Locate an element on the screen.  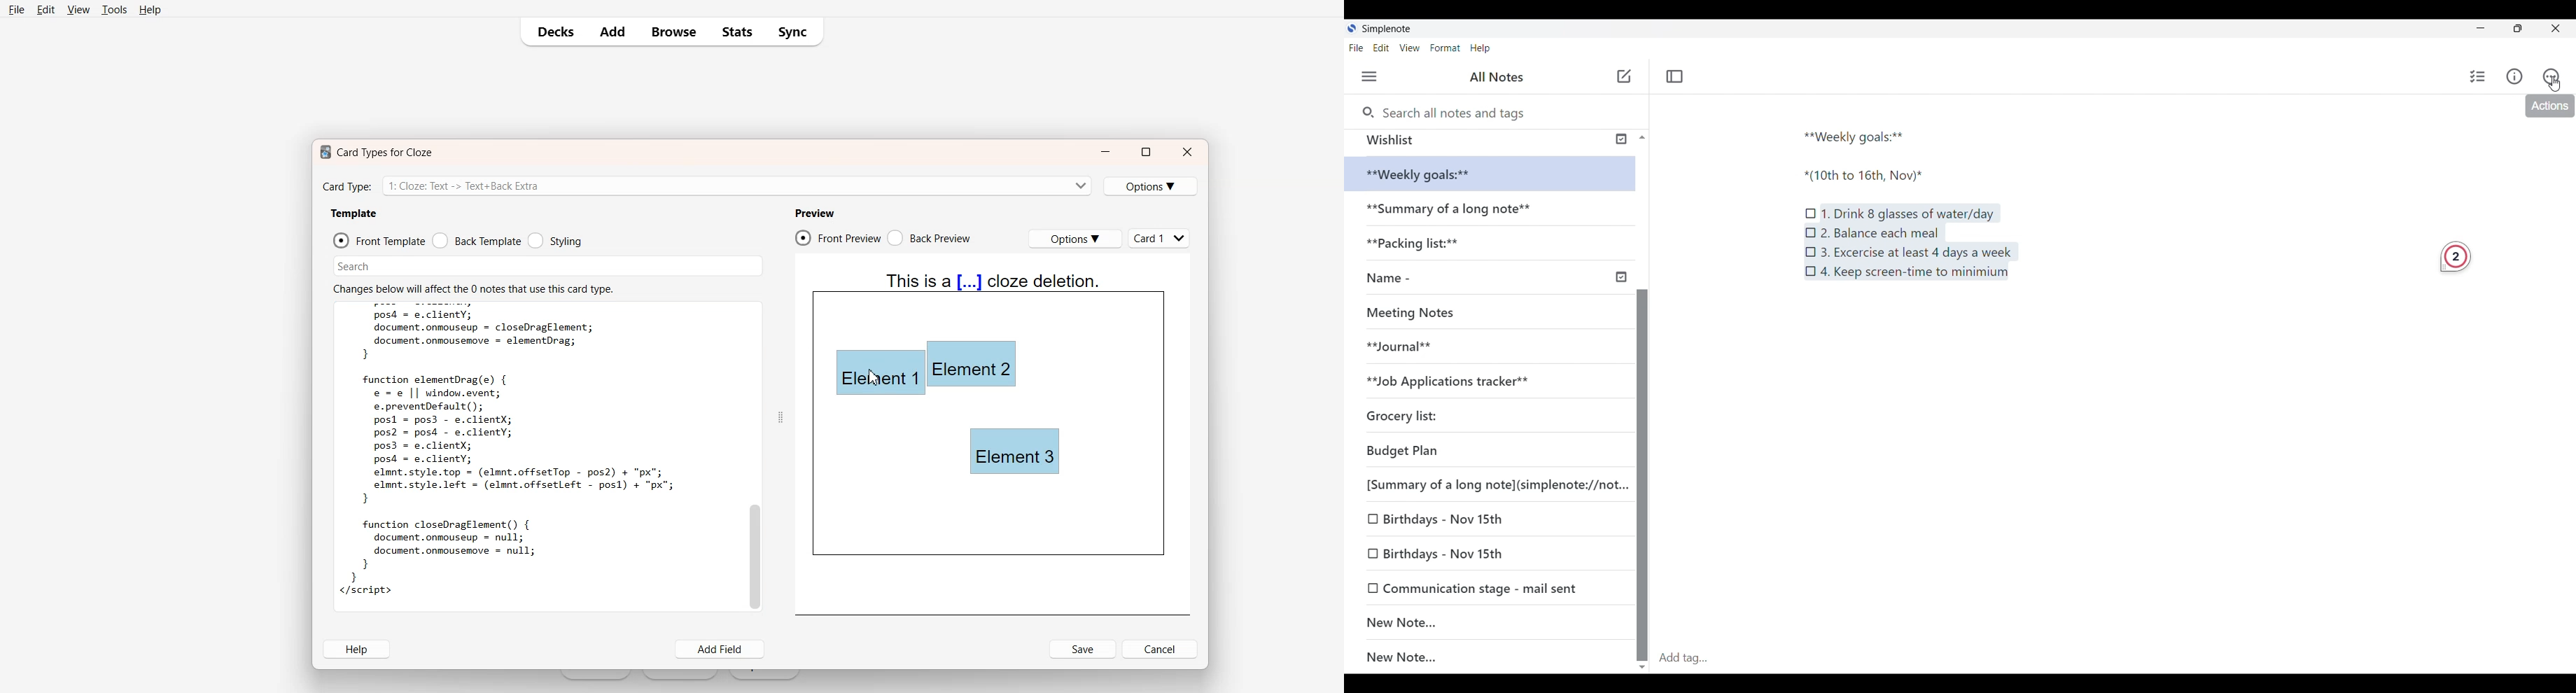
Grammarly assist bubble is located at coordinates (2455, 259).